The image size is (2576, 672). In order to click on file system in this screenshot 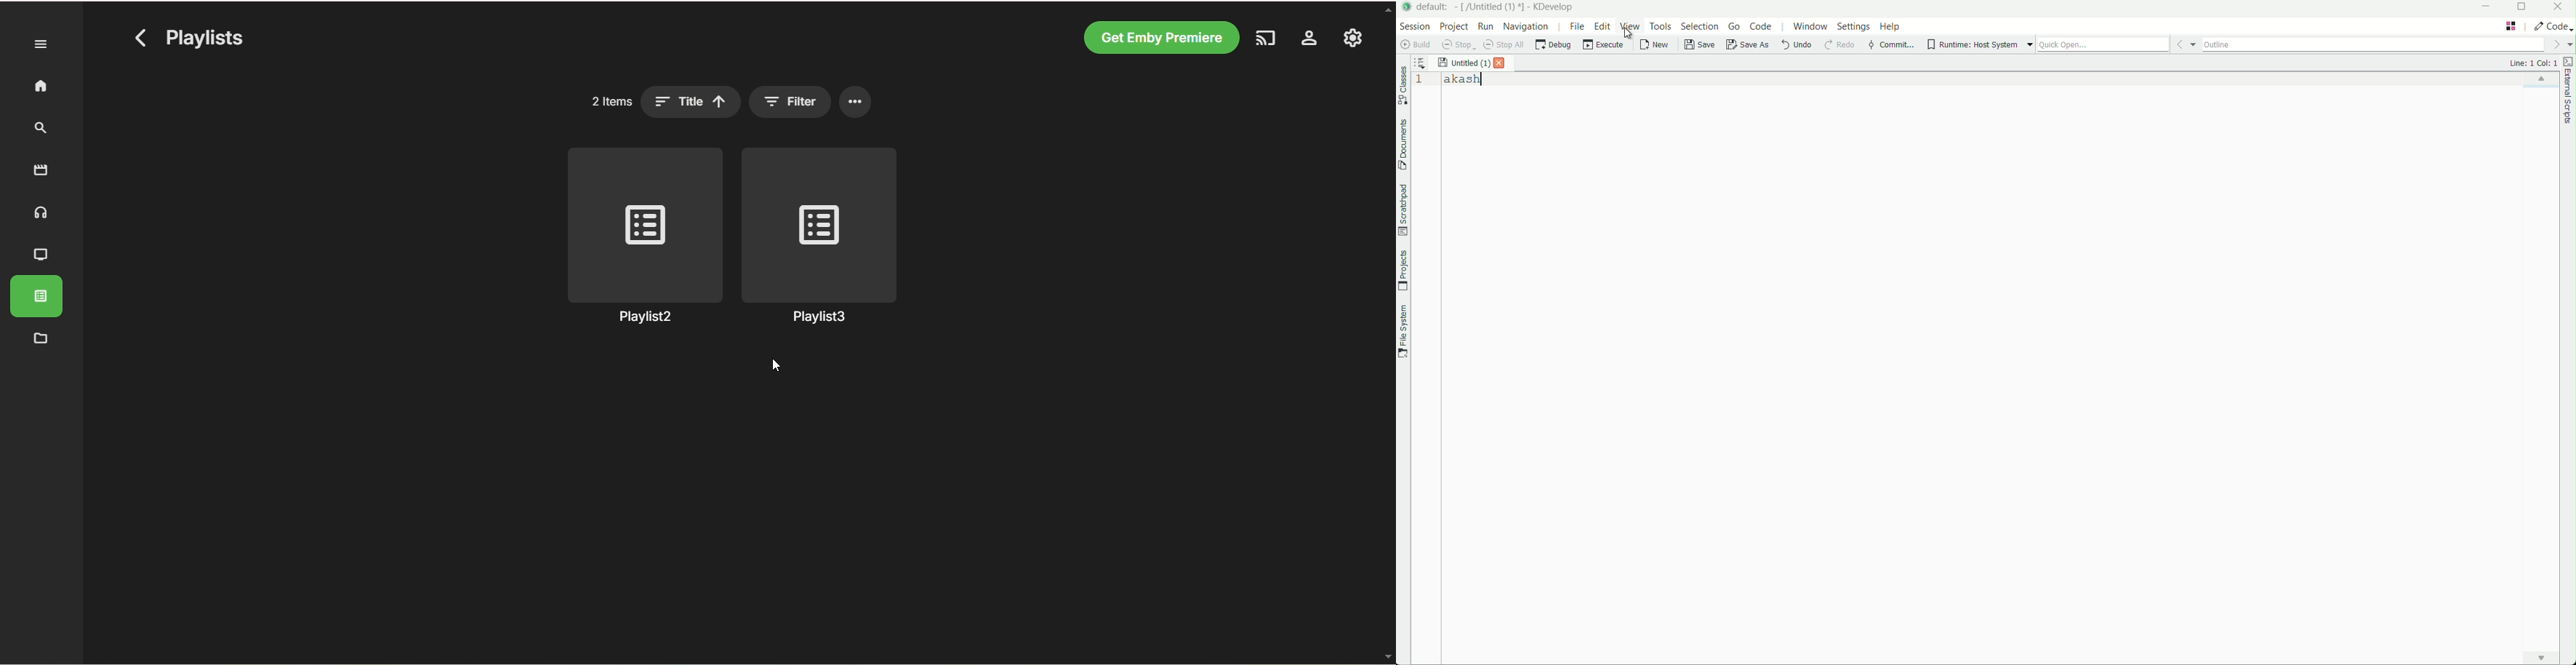, I will do `click(1403, 331)`.